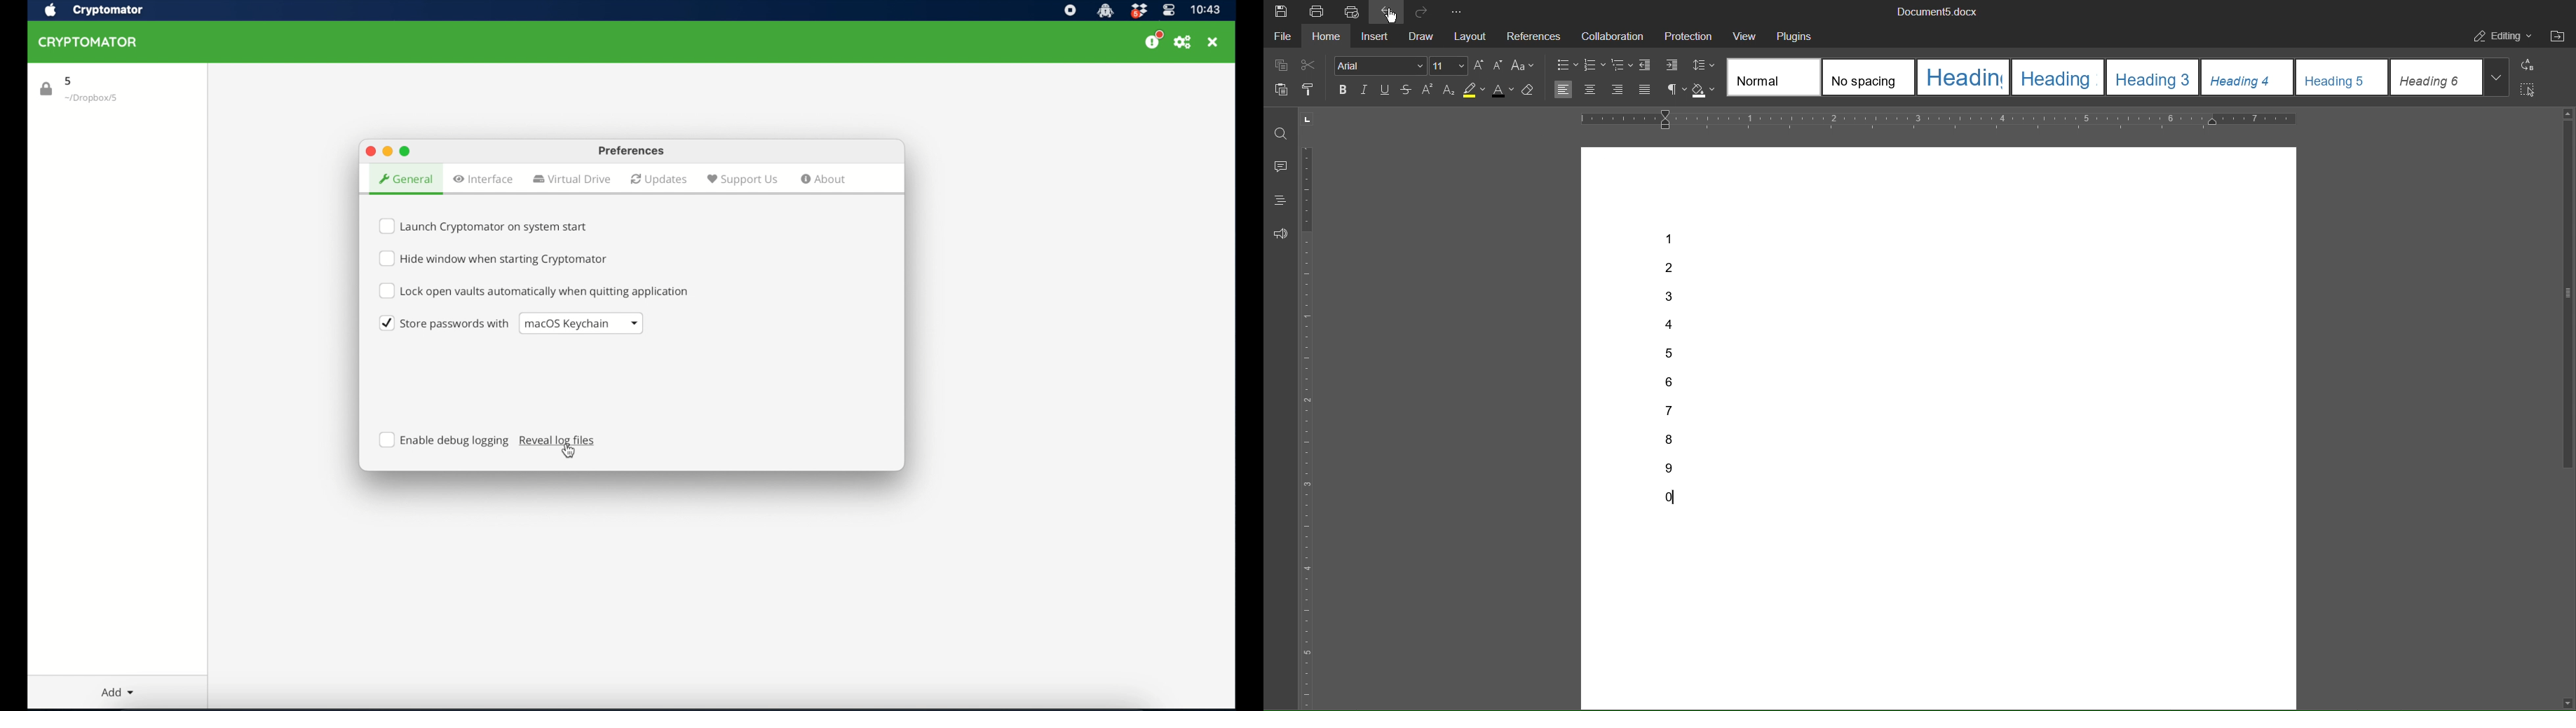 The width and height of the screenshot is (2576, 728). I want to click on Document5.docx, so click(1939, 12).